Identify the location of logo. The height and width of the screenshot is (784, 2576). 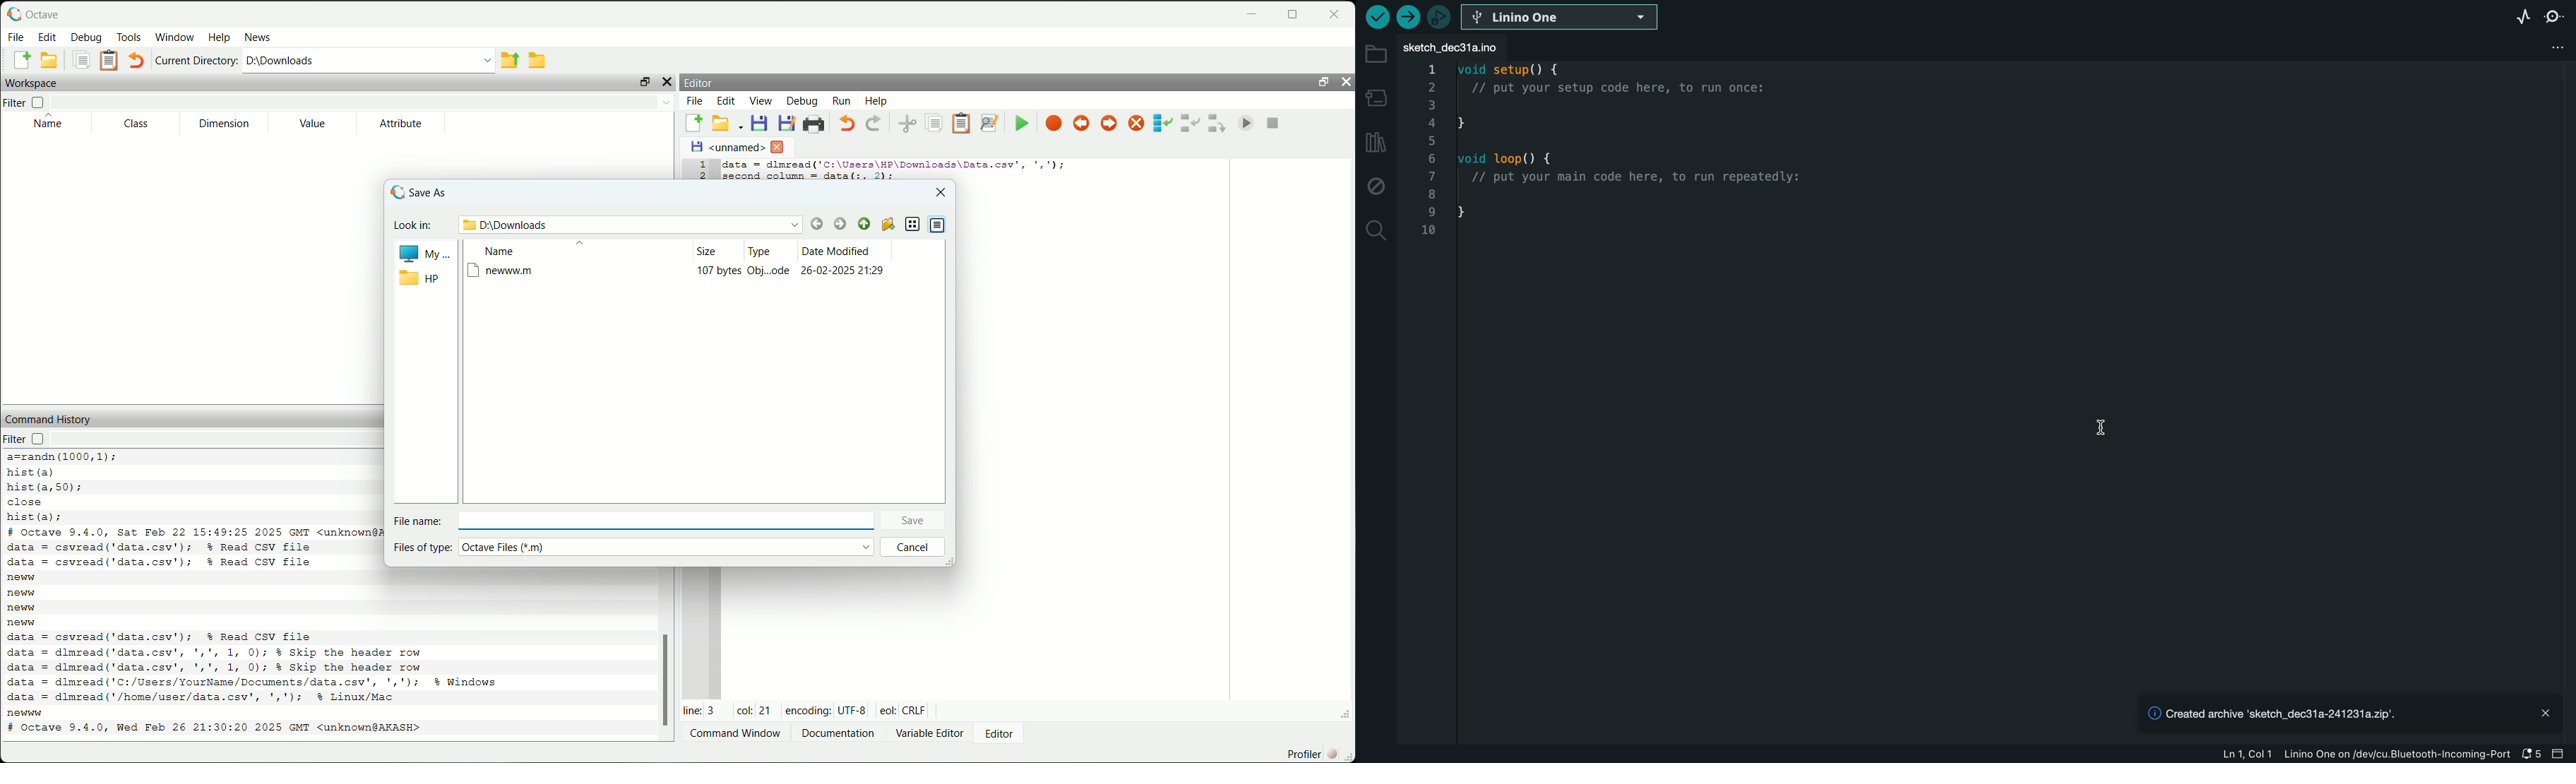
(11, 13).